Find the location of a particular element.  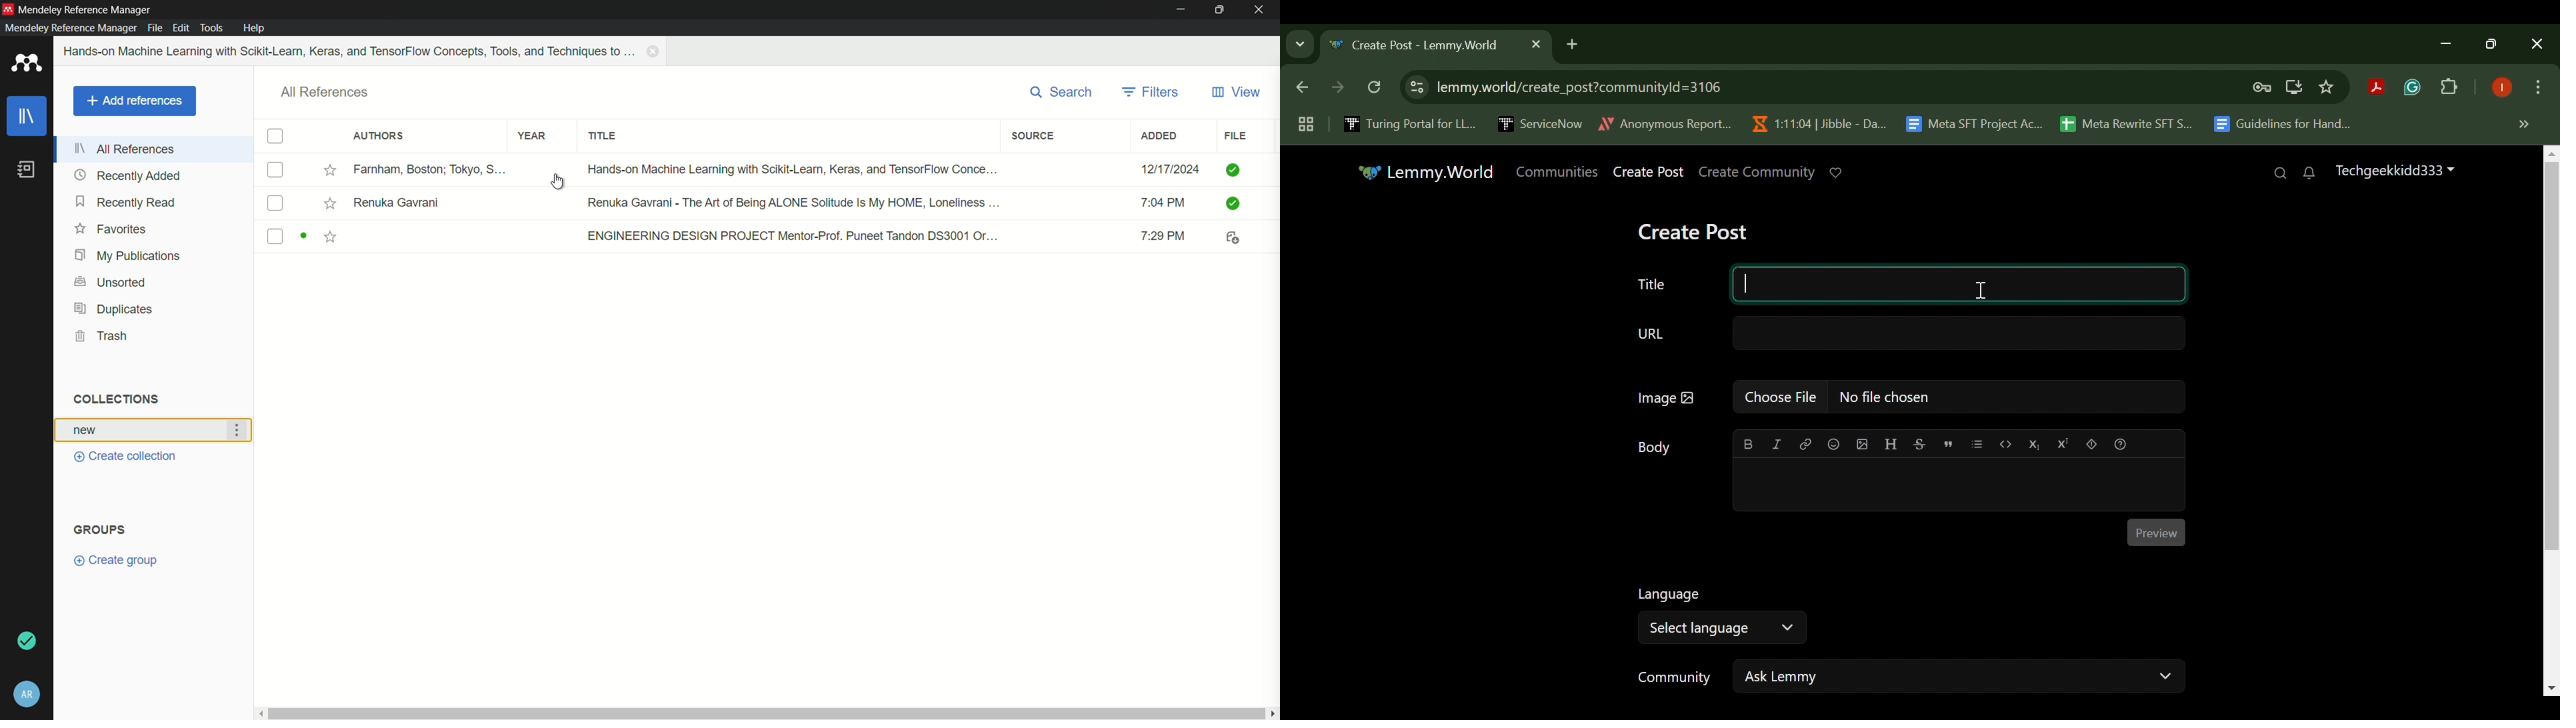

book-3 is located at coordinates (761, 237).